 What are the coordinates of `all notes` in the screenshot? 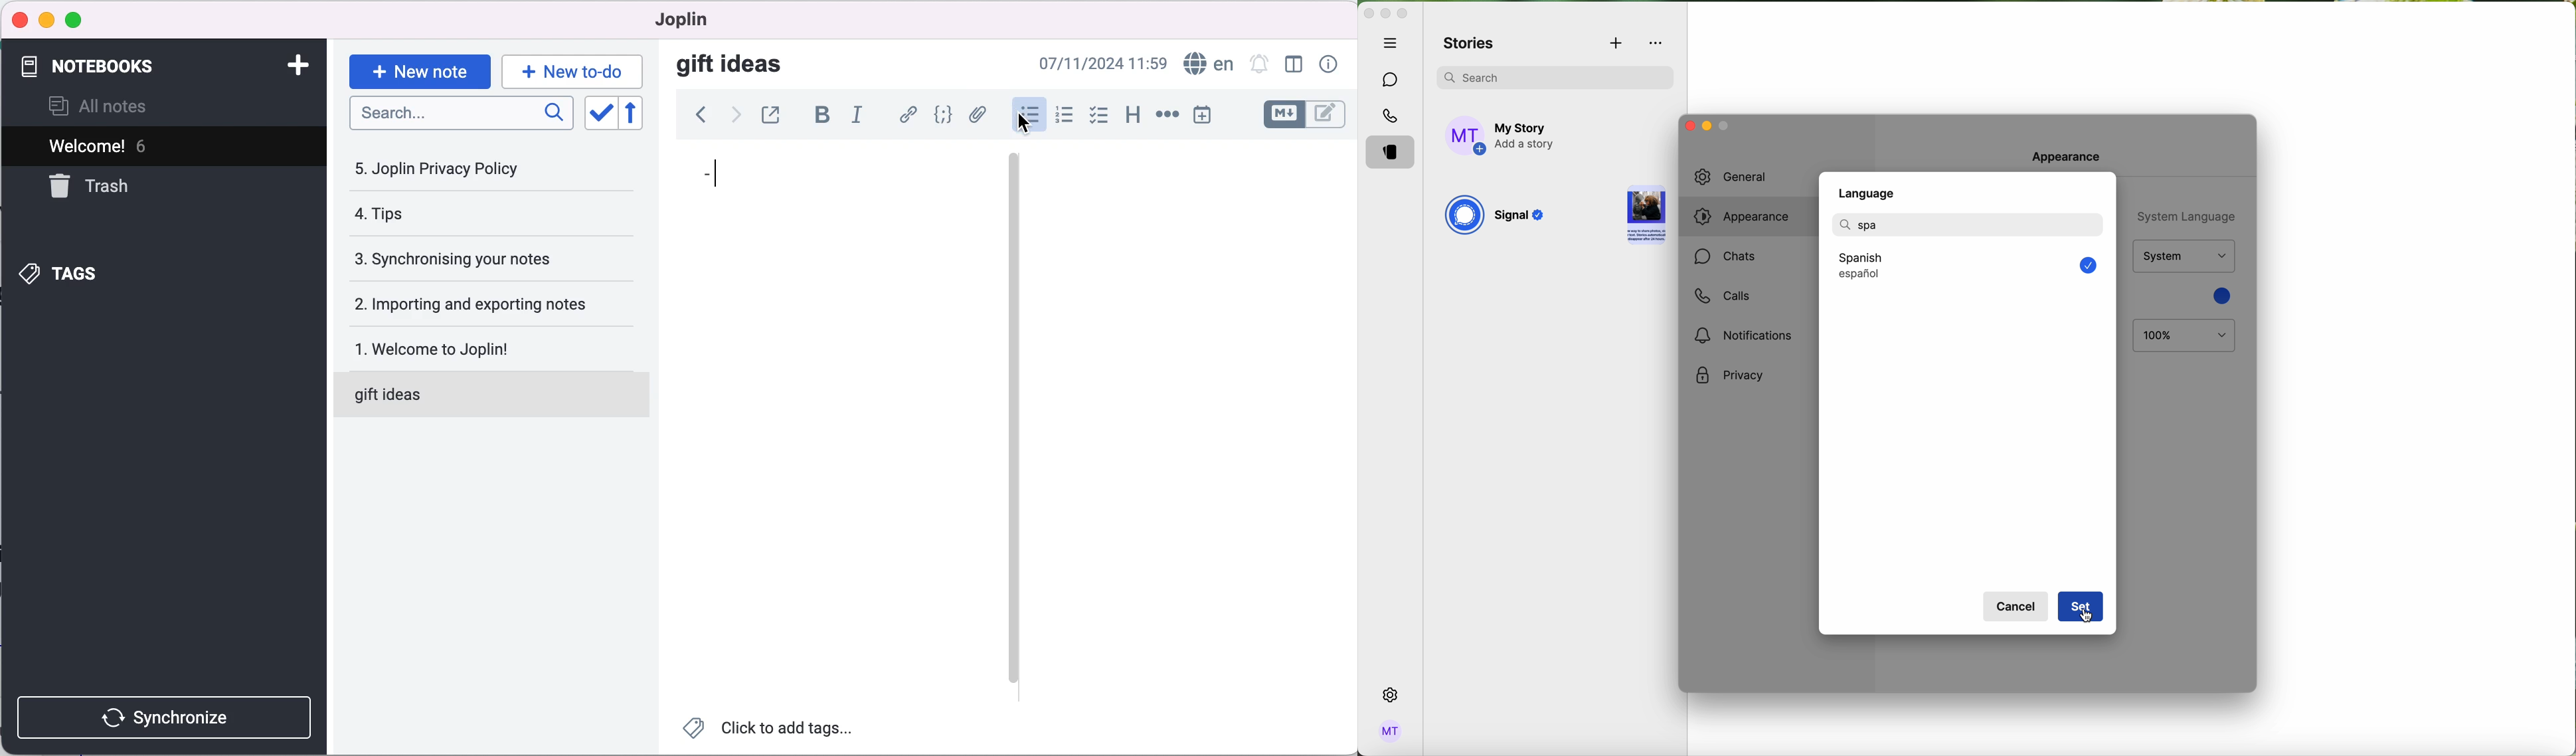 It's located at (116, 105).